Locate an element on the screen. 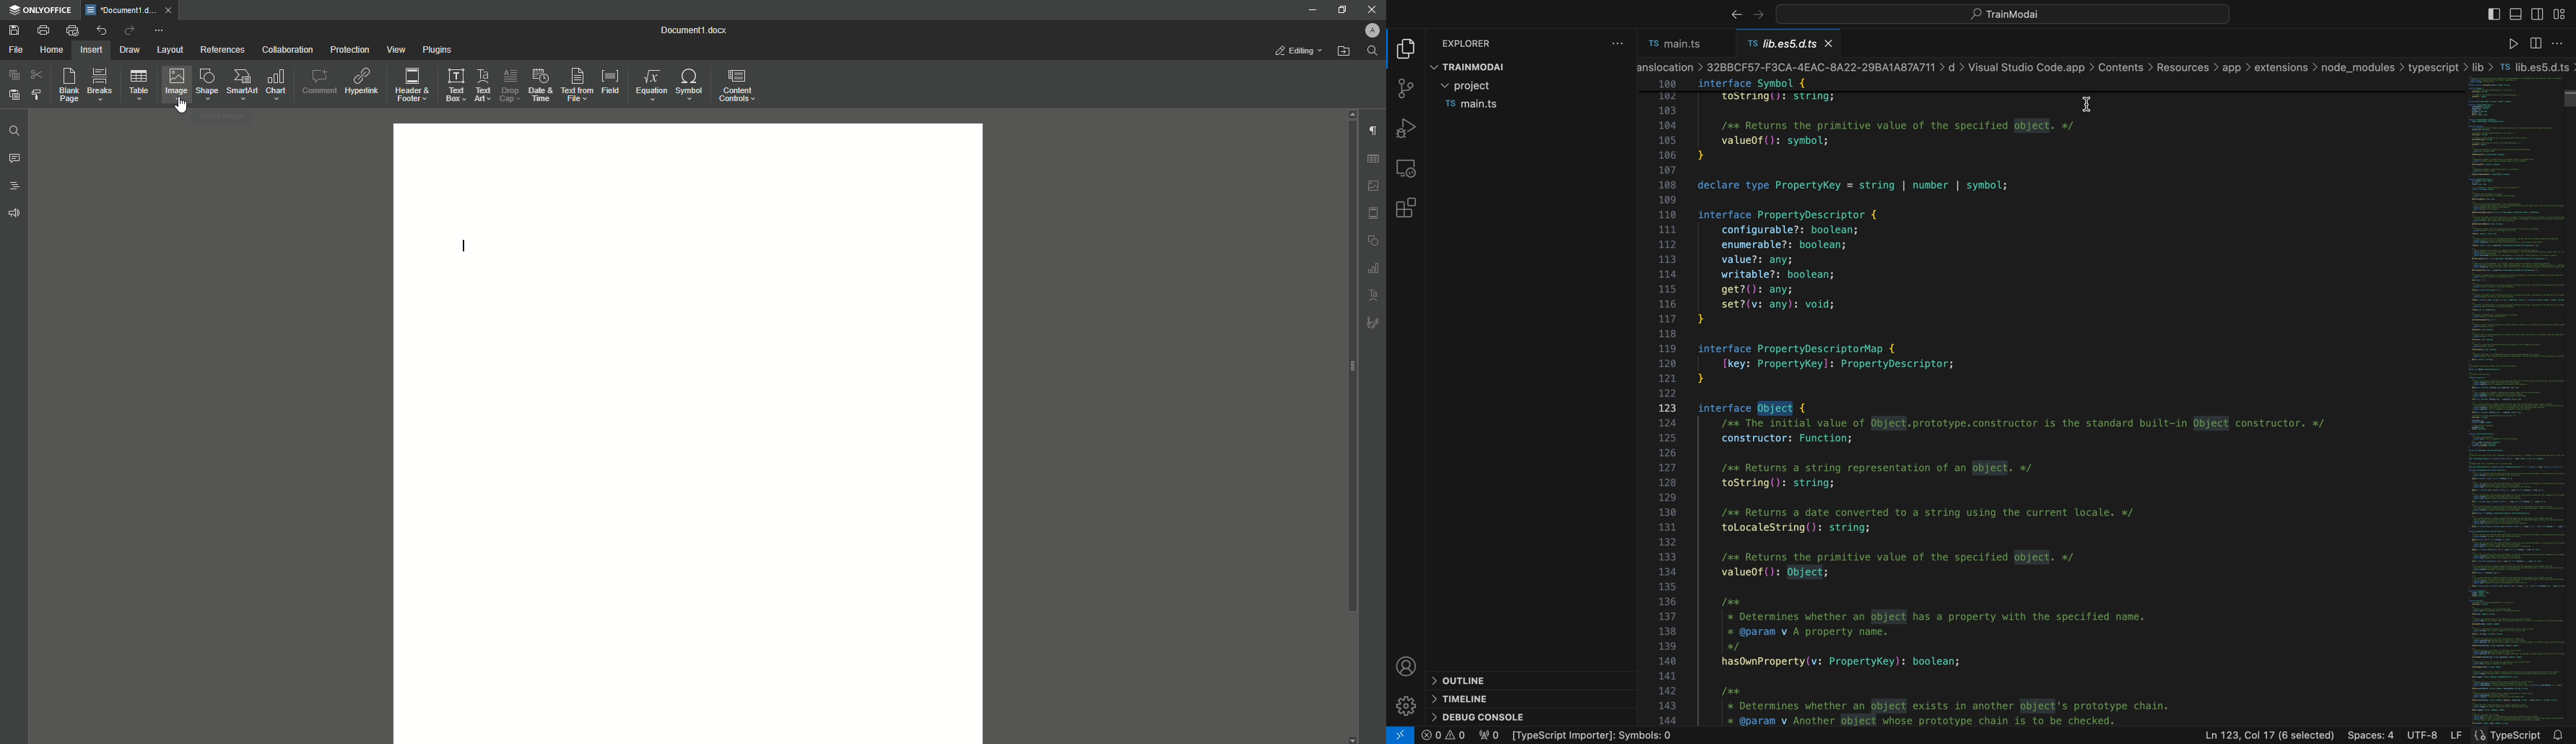 The height and width of the screenshot is (756, 2576). Comments is located at coordinates (16, 158).